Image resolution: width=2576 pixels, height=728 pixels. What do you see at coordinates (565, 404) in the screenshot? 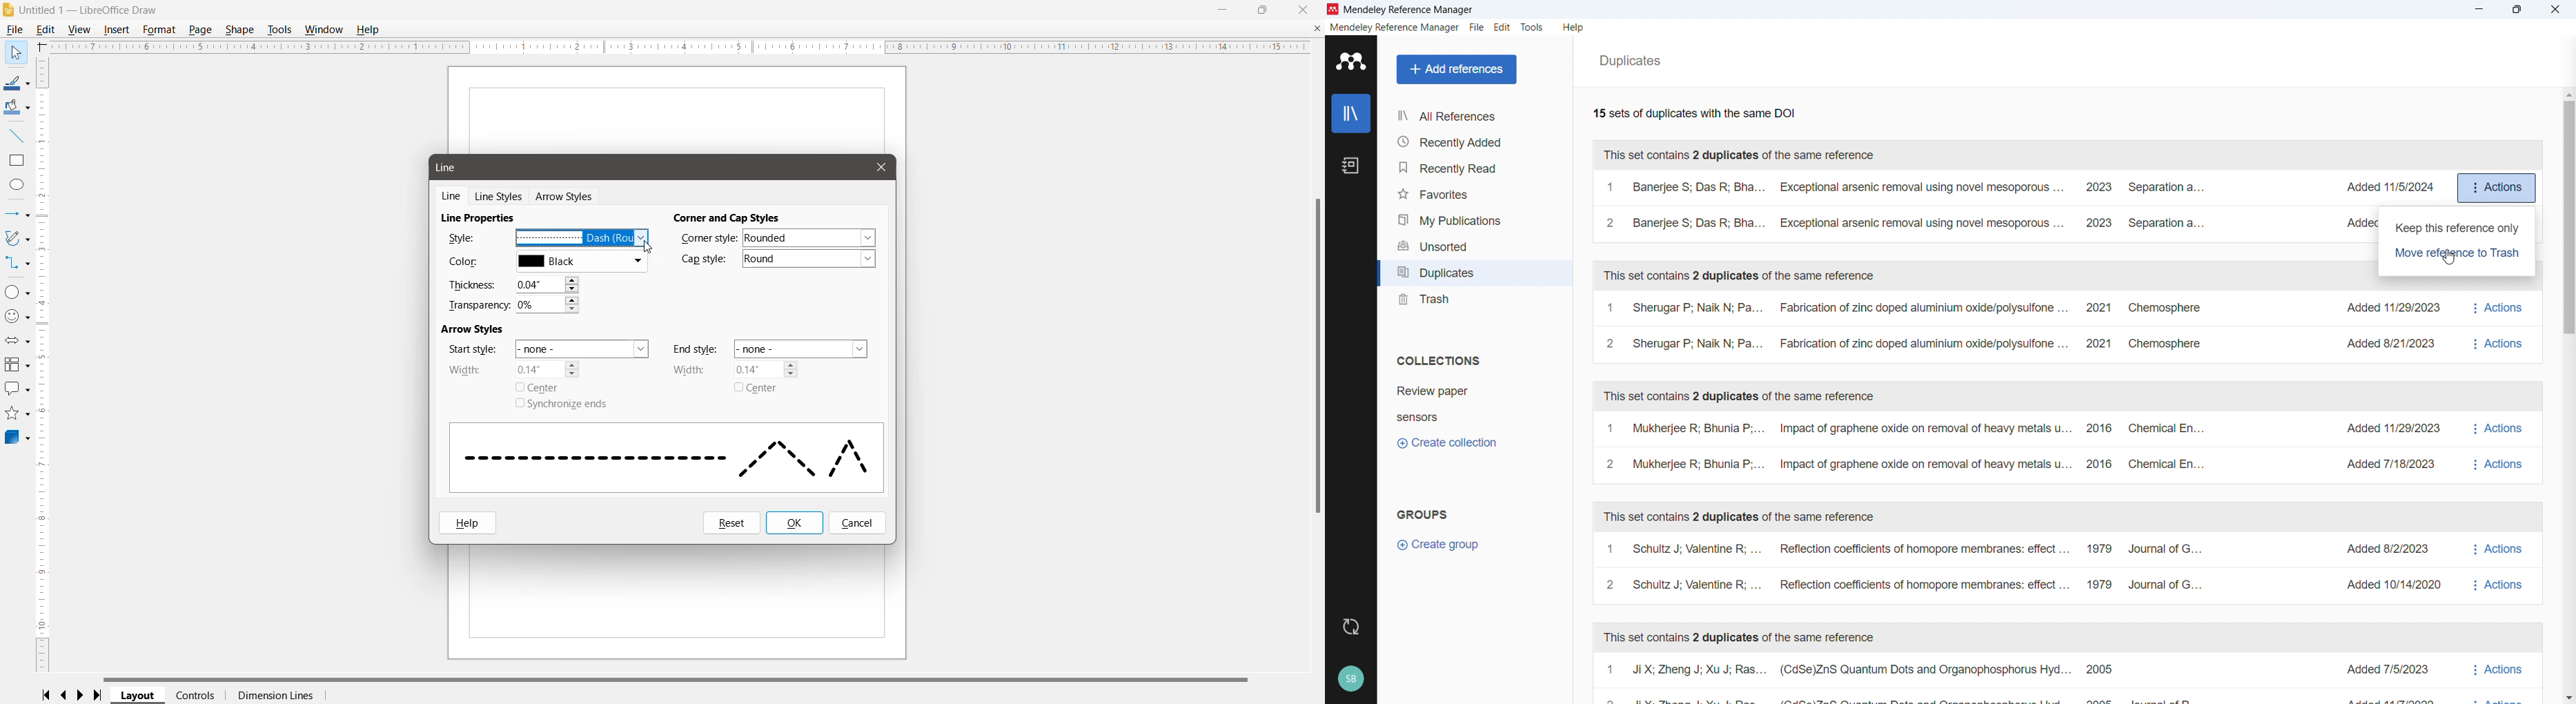
I see `Synchronize ends` at bounding box center [565, 404].